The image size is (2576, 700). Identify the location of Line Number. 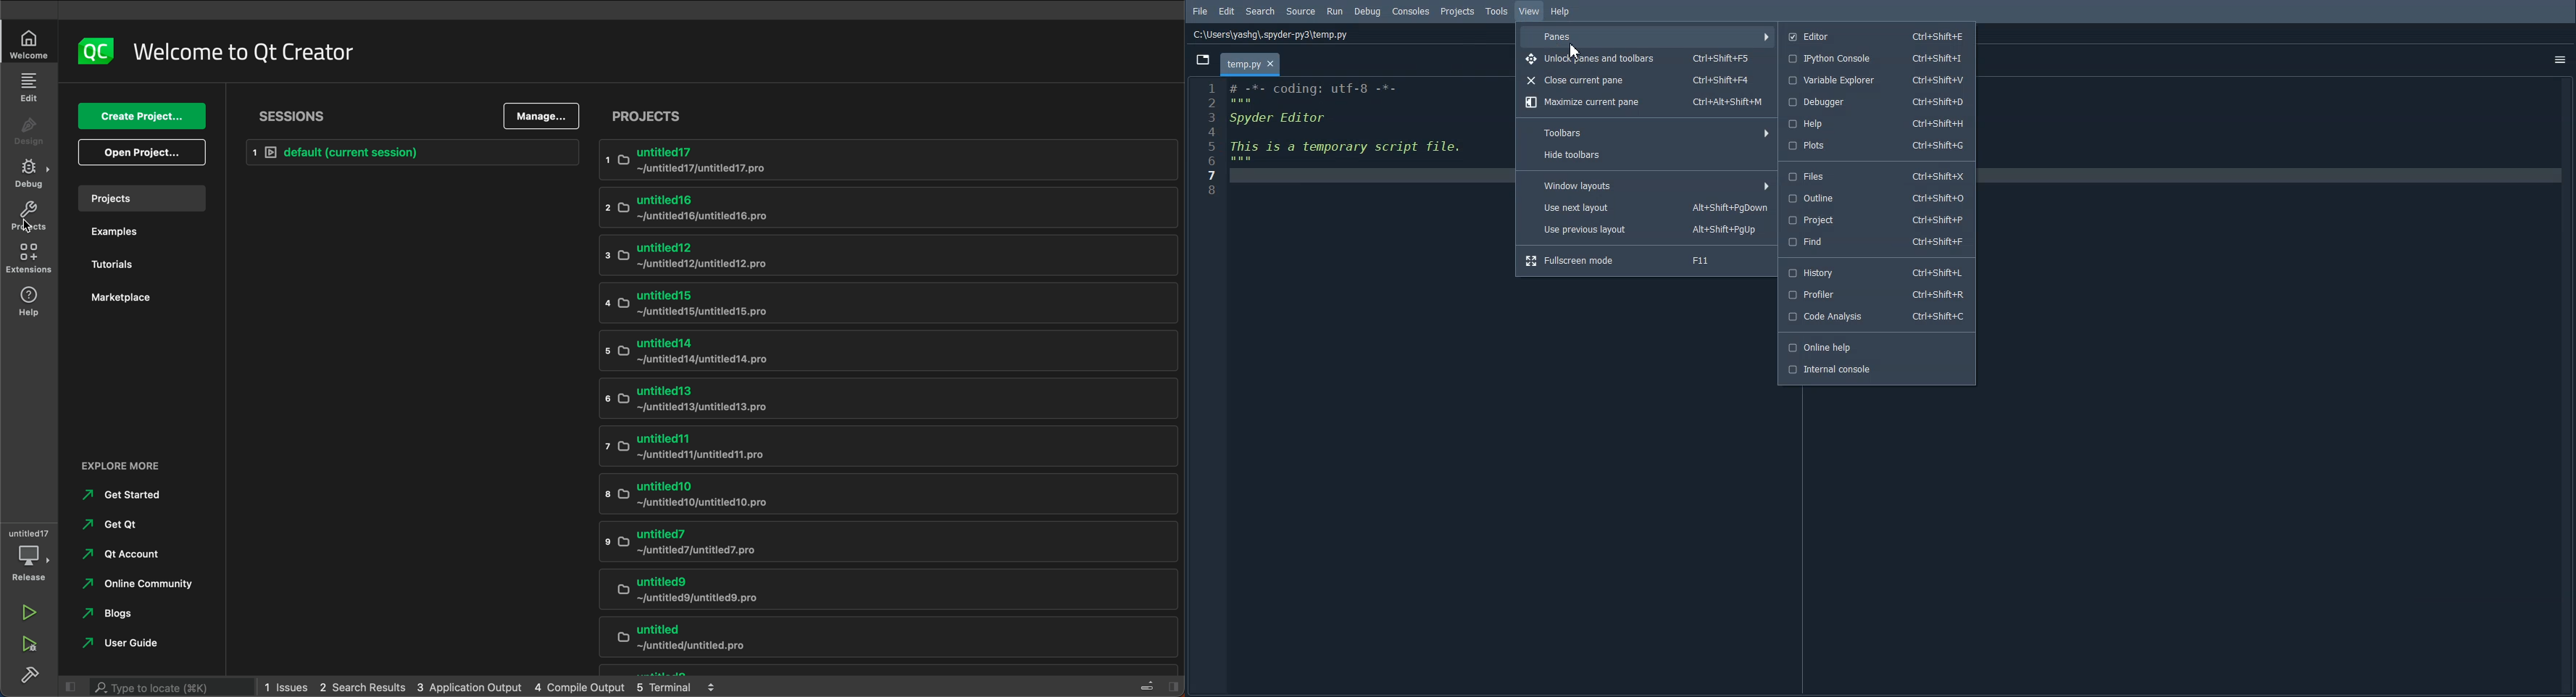
(1207, 136).